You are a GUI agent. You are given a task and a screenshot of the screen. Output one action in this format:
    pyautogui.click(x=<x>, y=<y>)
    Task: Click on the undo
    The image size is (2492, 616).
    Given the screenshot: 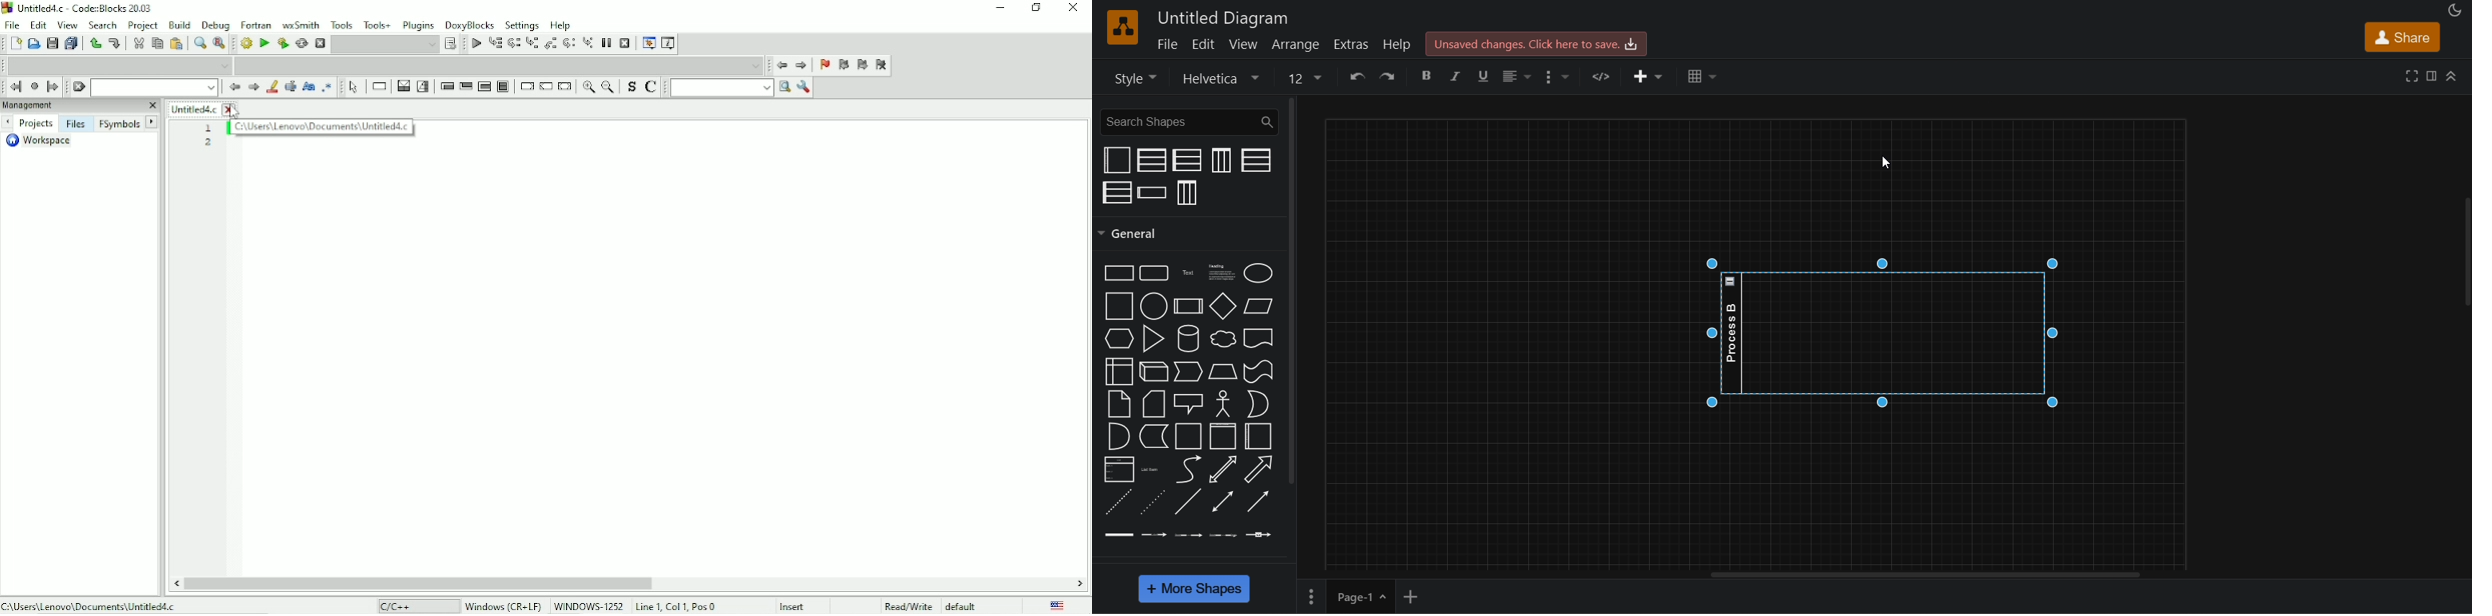 What is the action you would take?
    pyautogui.click(x=1354, y=76)
    